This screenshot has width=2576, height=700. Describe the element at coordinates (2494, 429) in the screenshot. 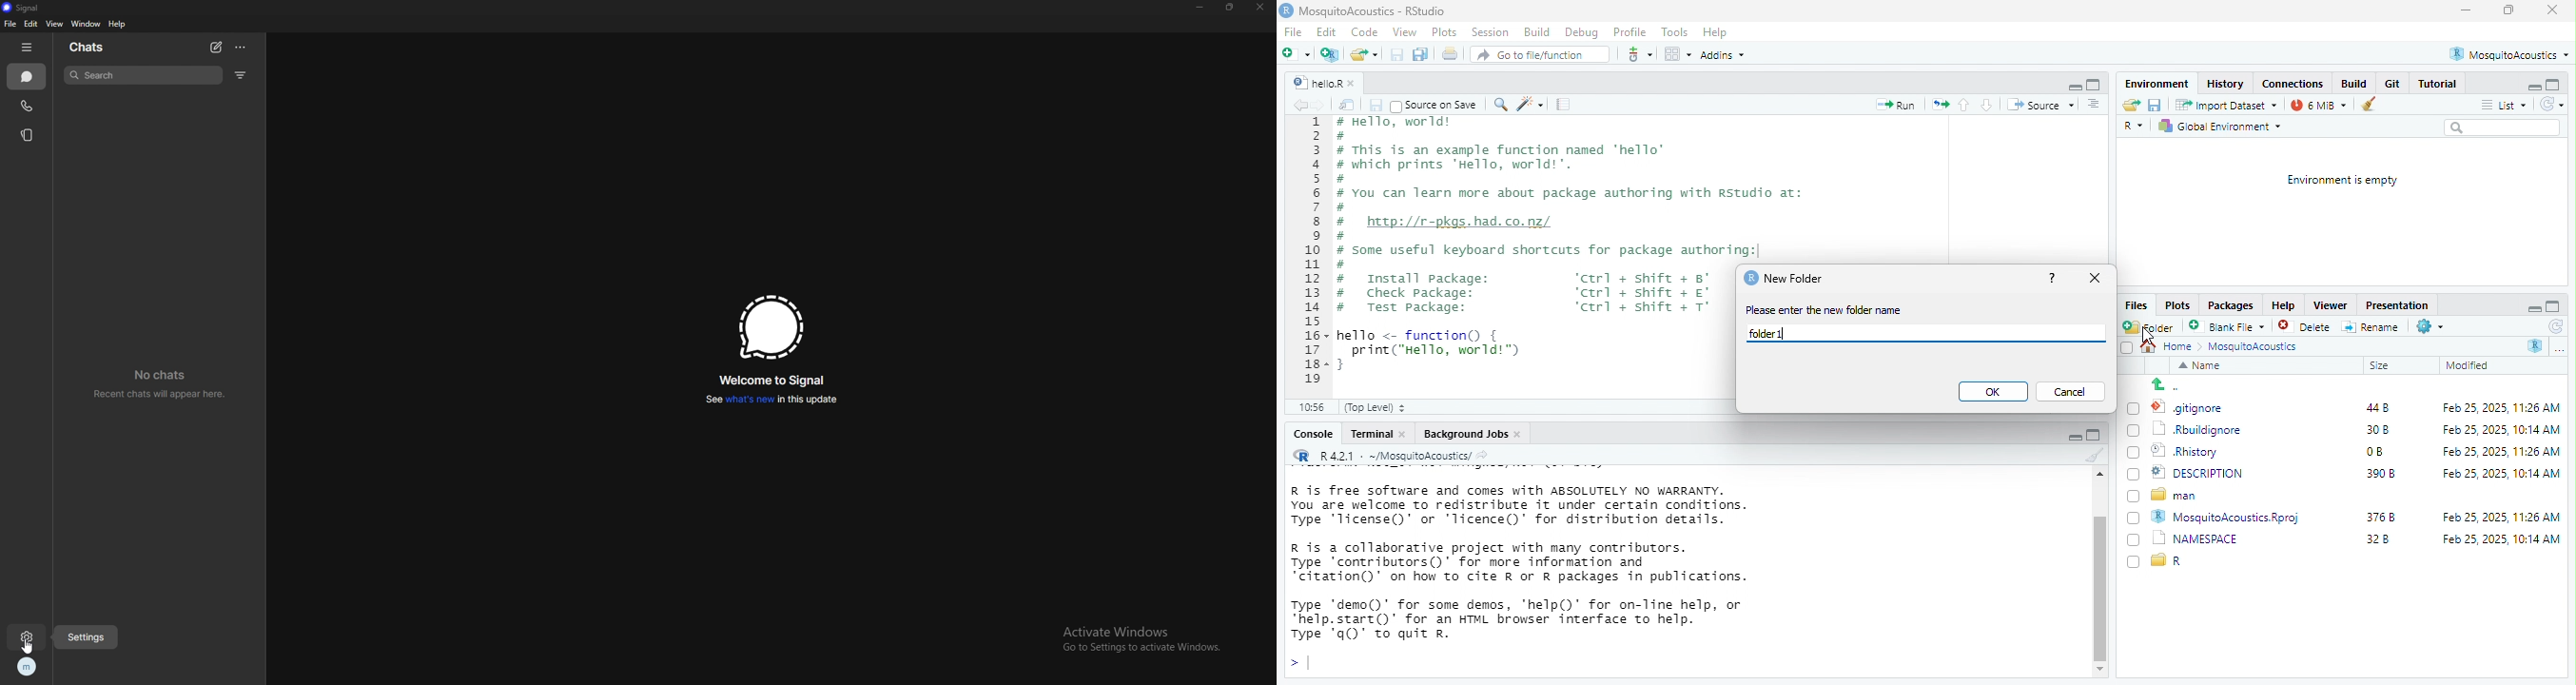

I see `Feb 25 2025 10:14 AM` at that location.